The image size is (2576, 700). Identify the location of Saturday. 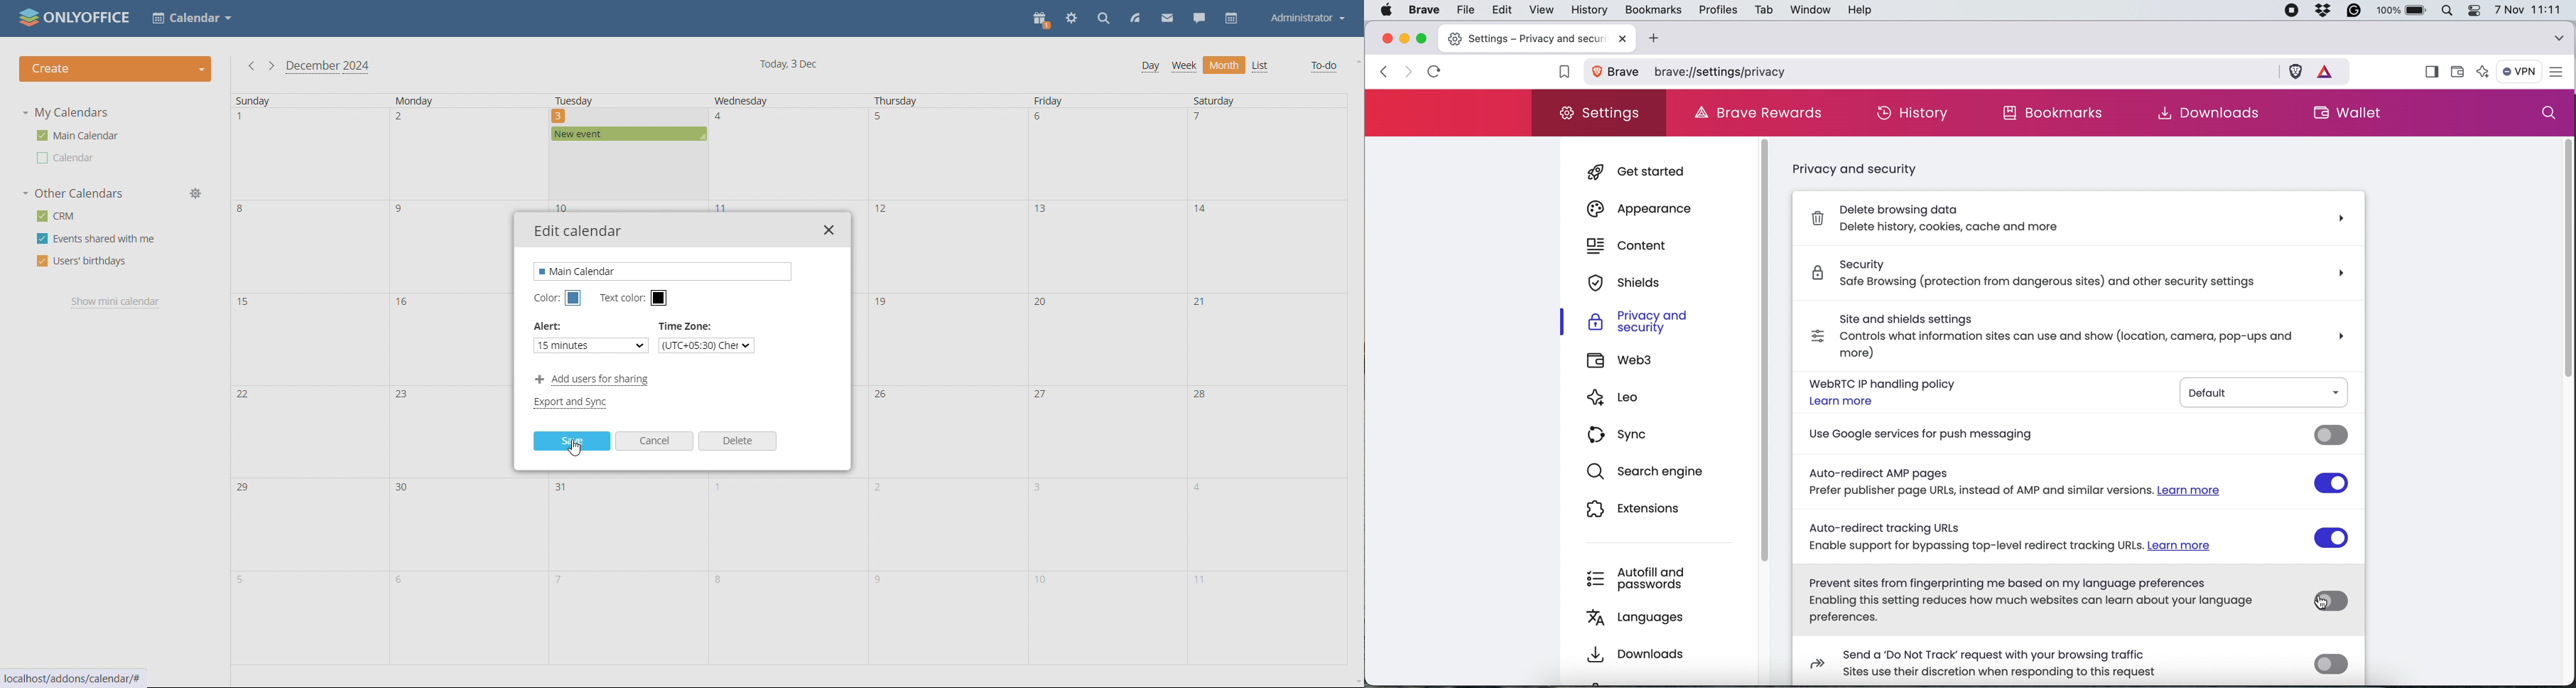
(1235, 100).